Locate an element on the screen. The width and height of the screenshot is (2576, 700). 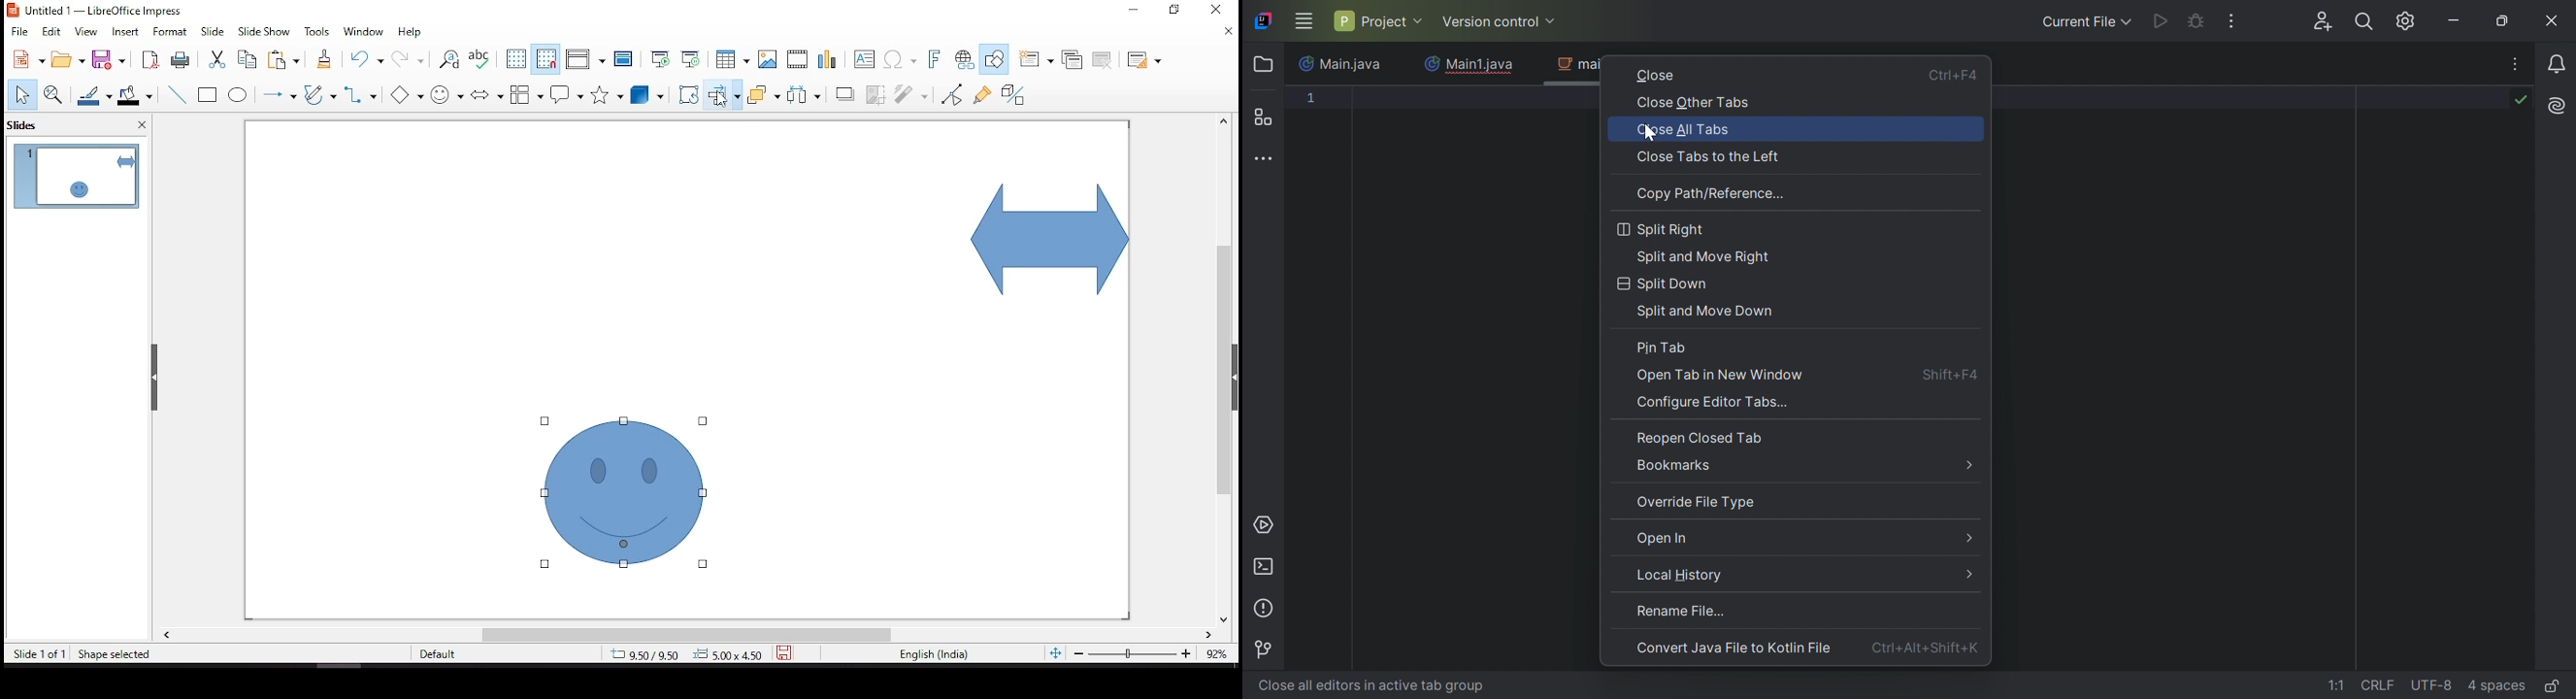
Problems is located at coordinates (1267, 609).